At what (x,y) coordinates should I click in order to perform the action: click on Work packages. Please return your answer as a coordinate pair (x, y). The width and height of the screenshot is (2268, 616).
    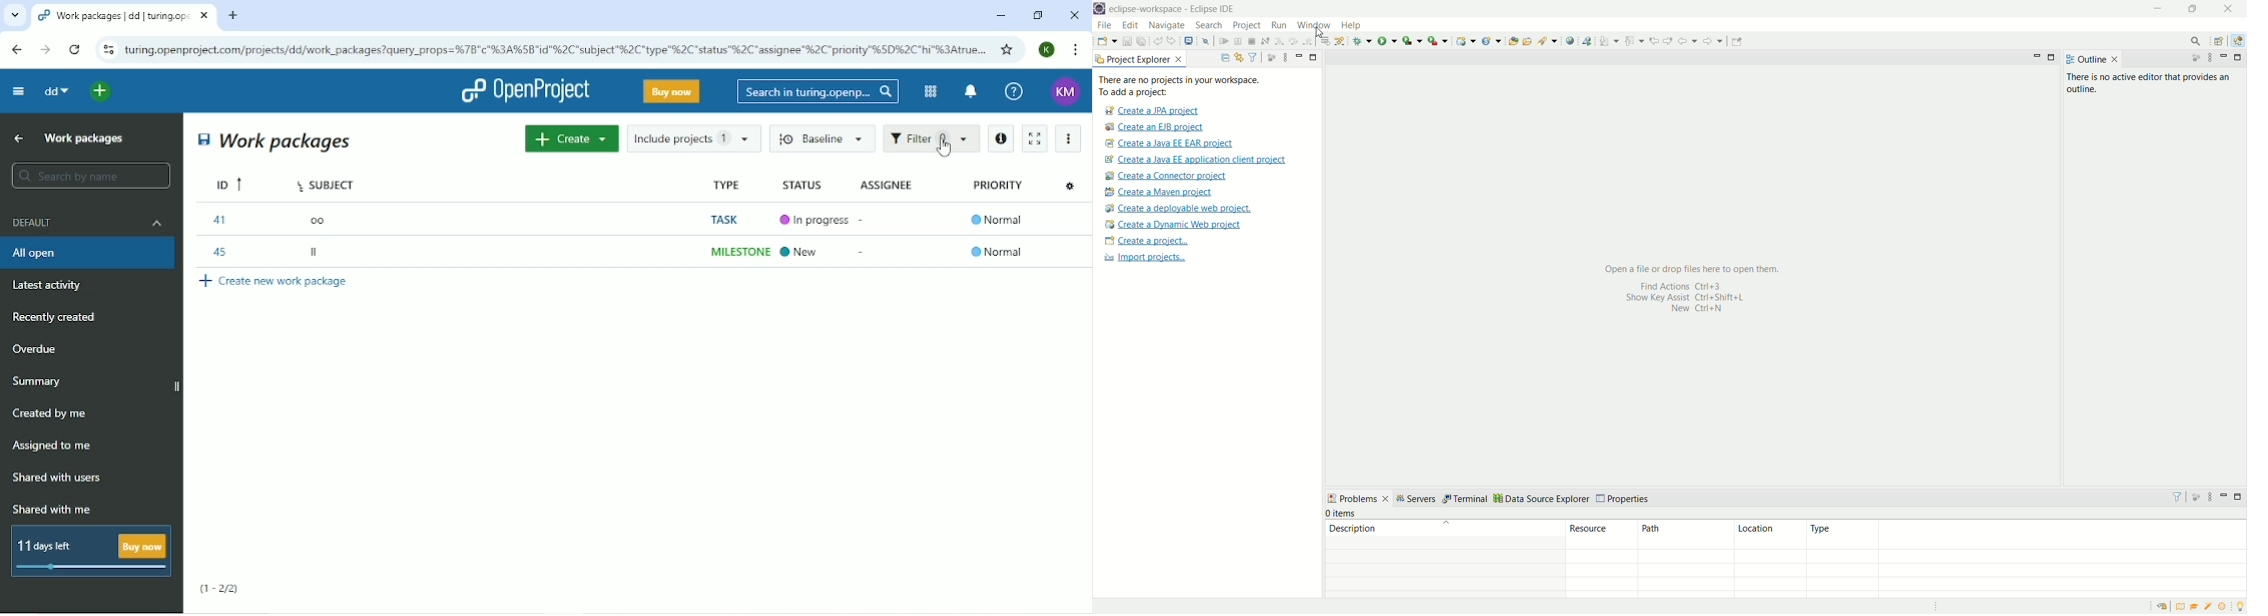
    Looking at the image, I should click on (85, 137).